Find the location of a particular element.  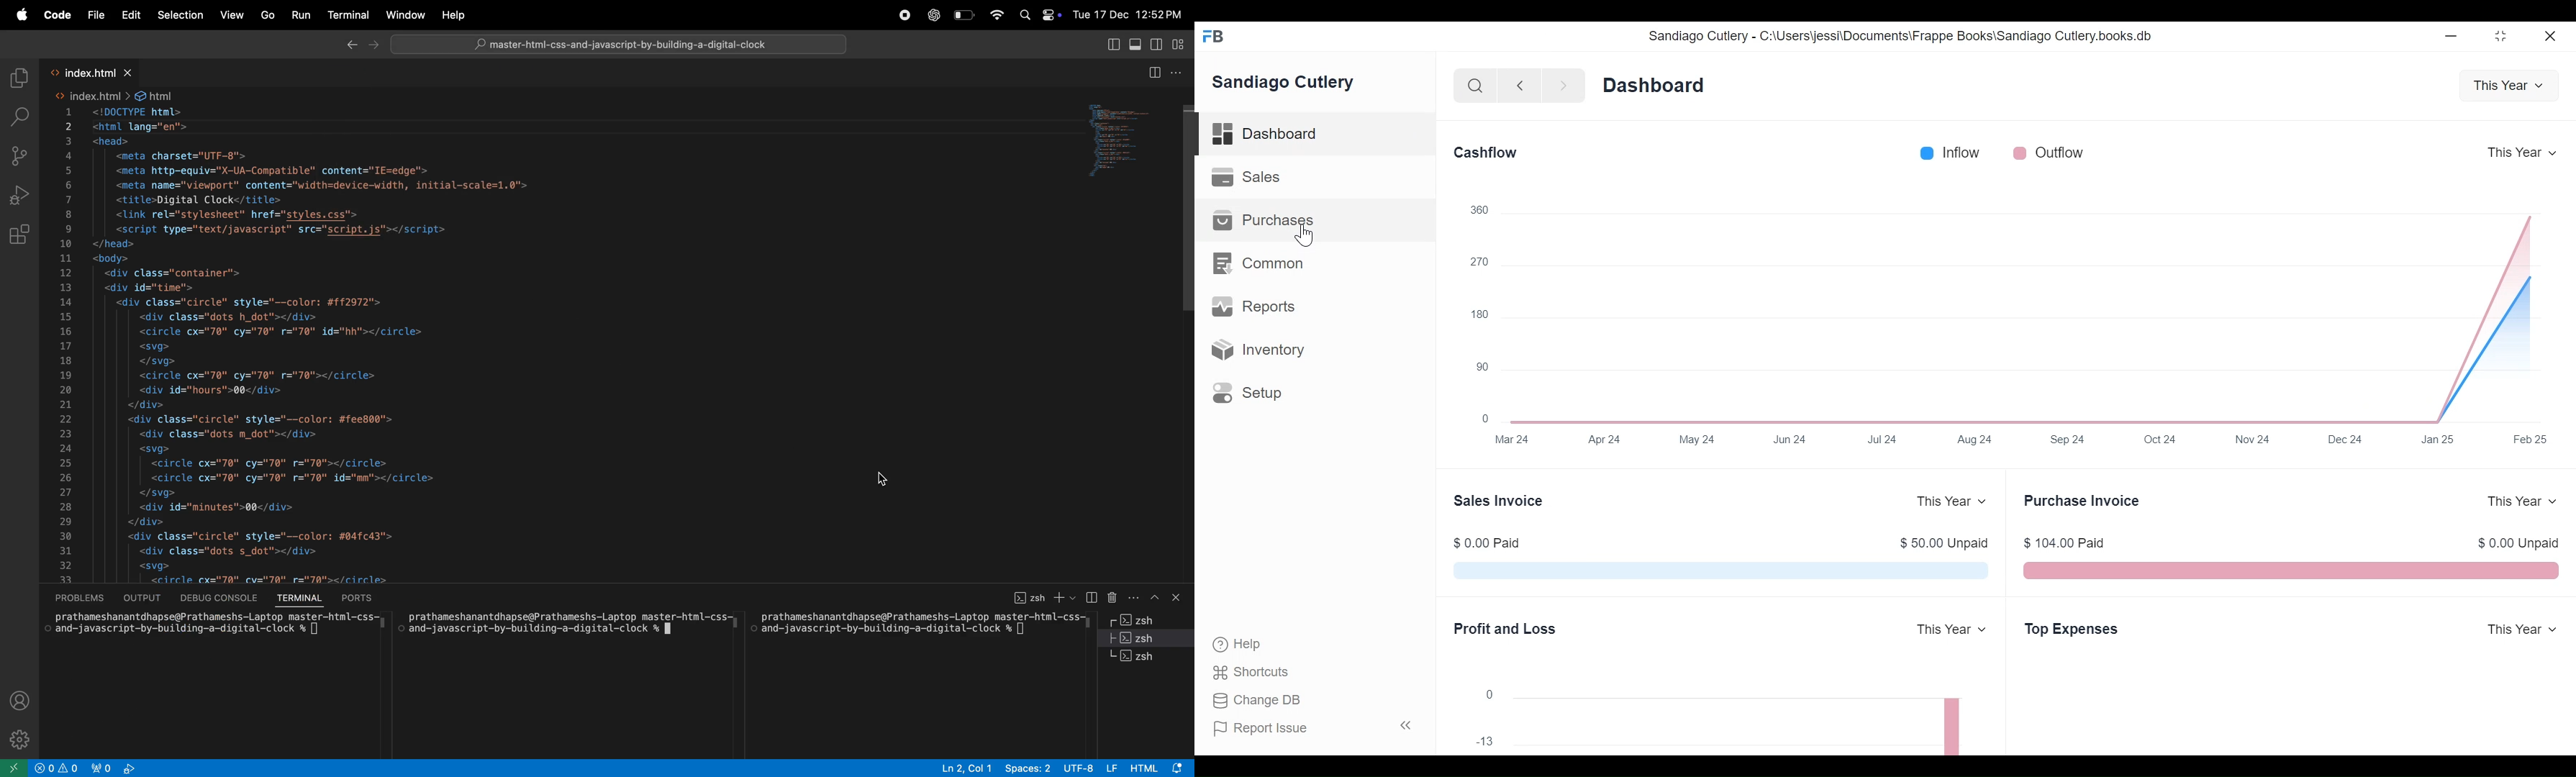

apple menu is located at coordinates (20, 15).